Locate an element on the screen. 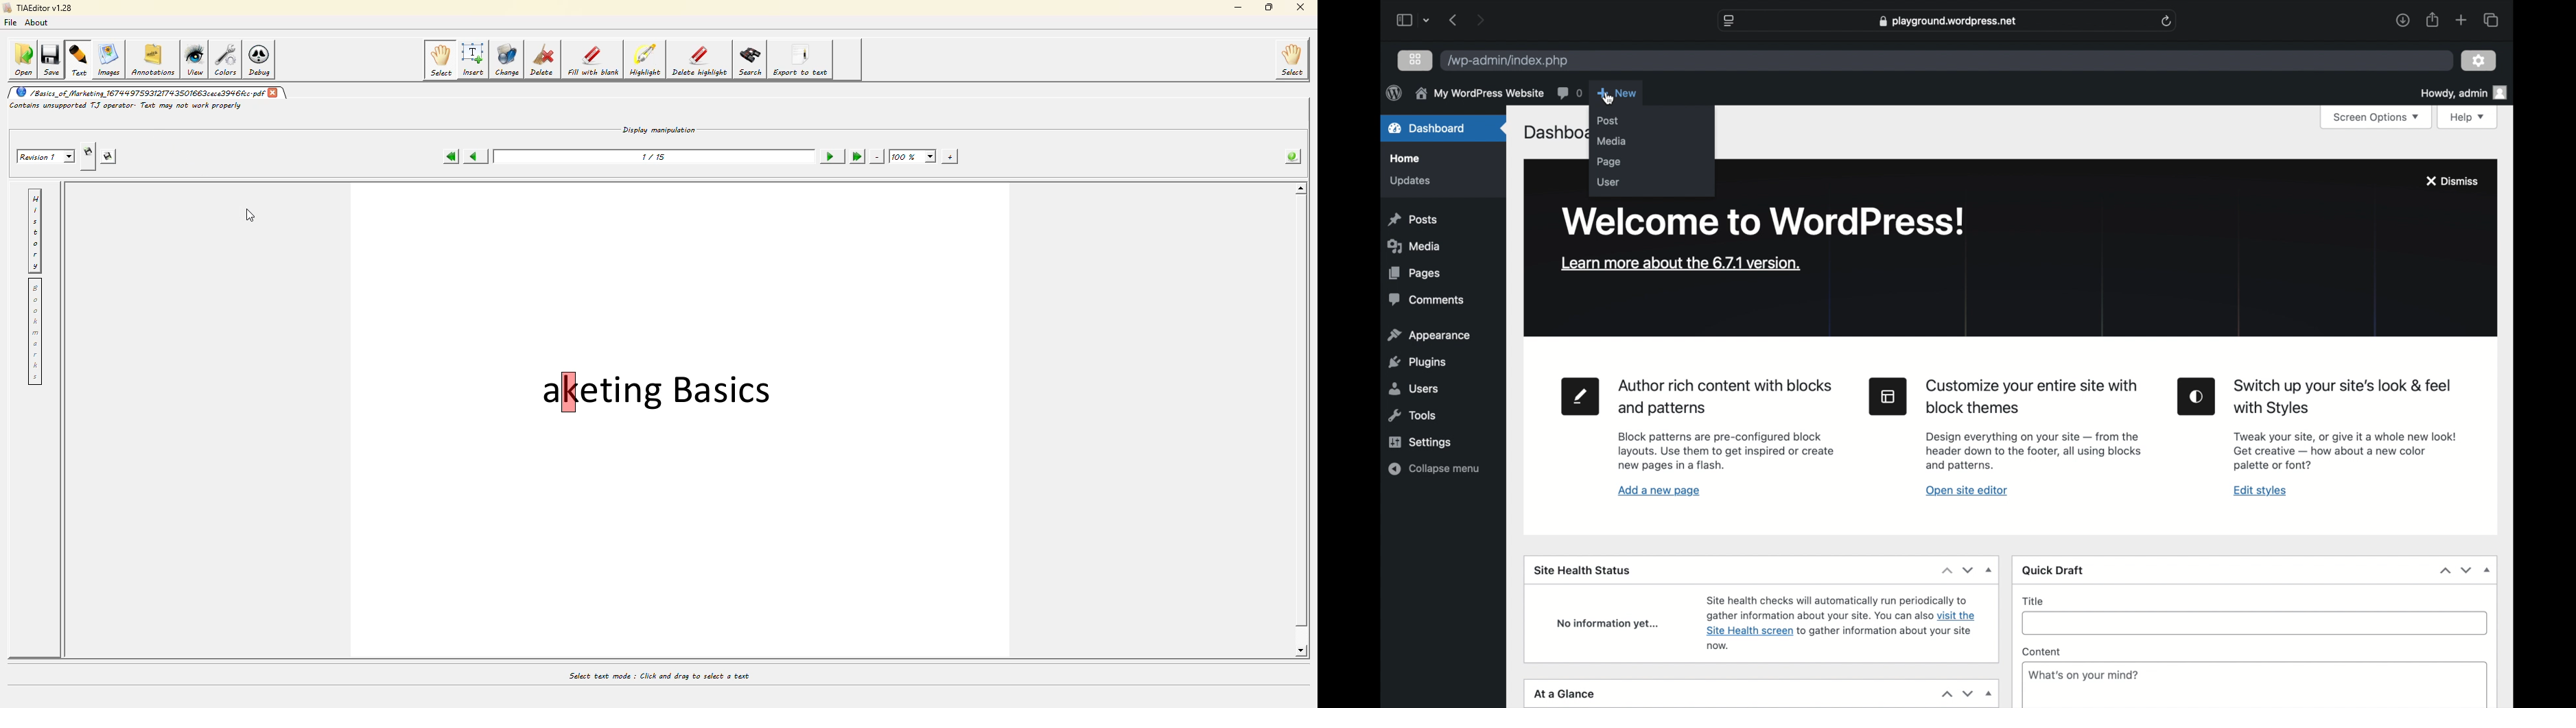  comments is located at coordinates (1569, 92).